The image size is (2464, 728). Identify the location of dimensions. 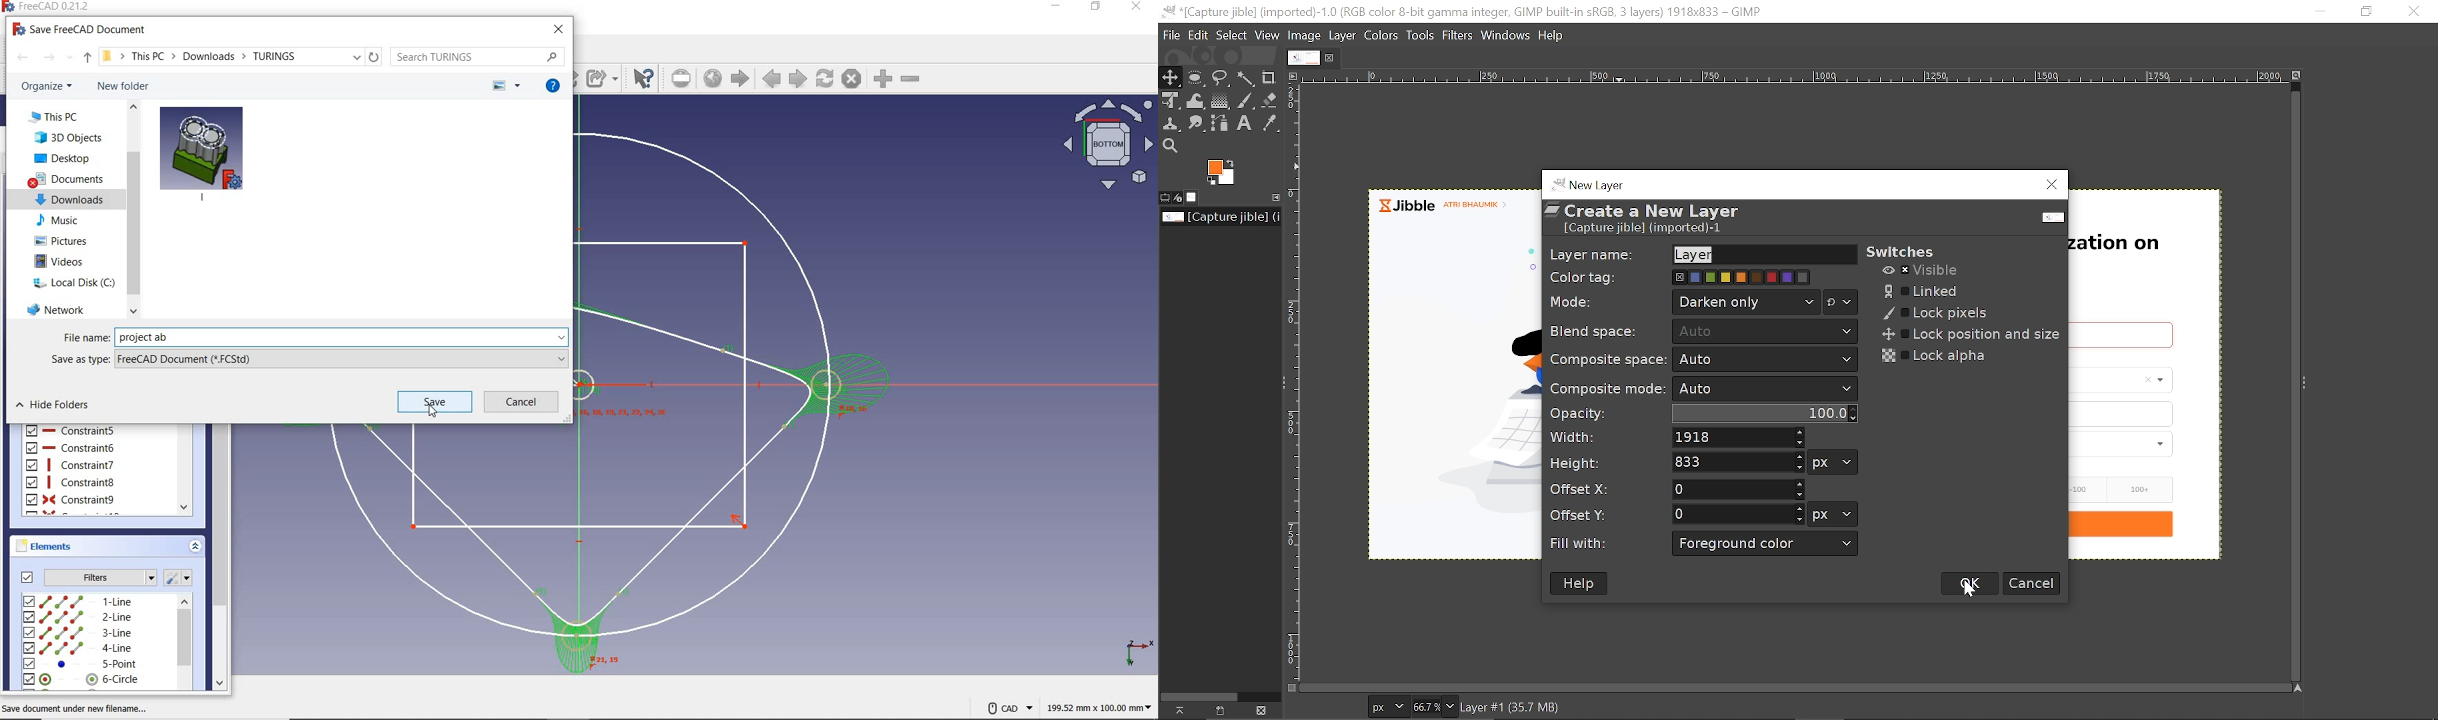
(1098, 709).